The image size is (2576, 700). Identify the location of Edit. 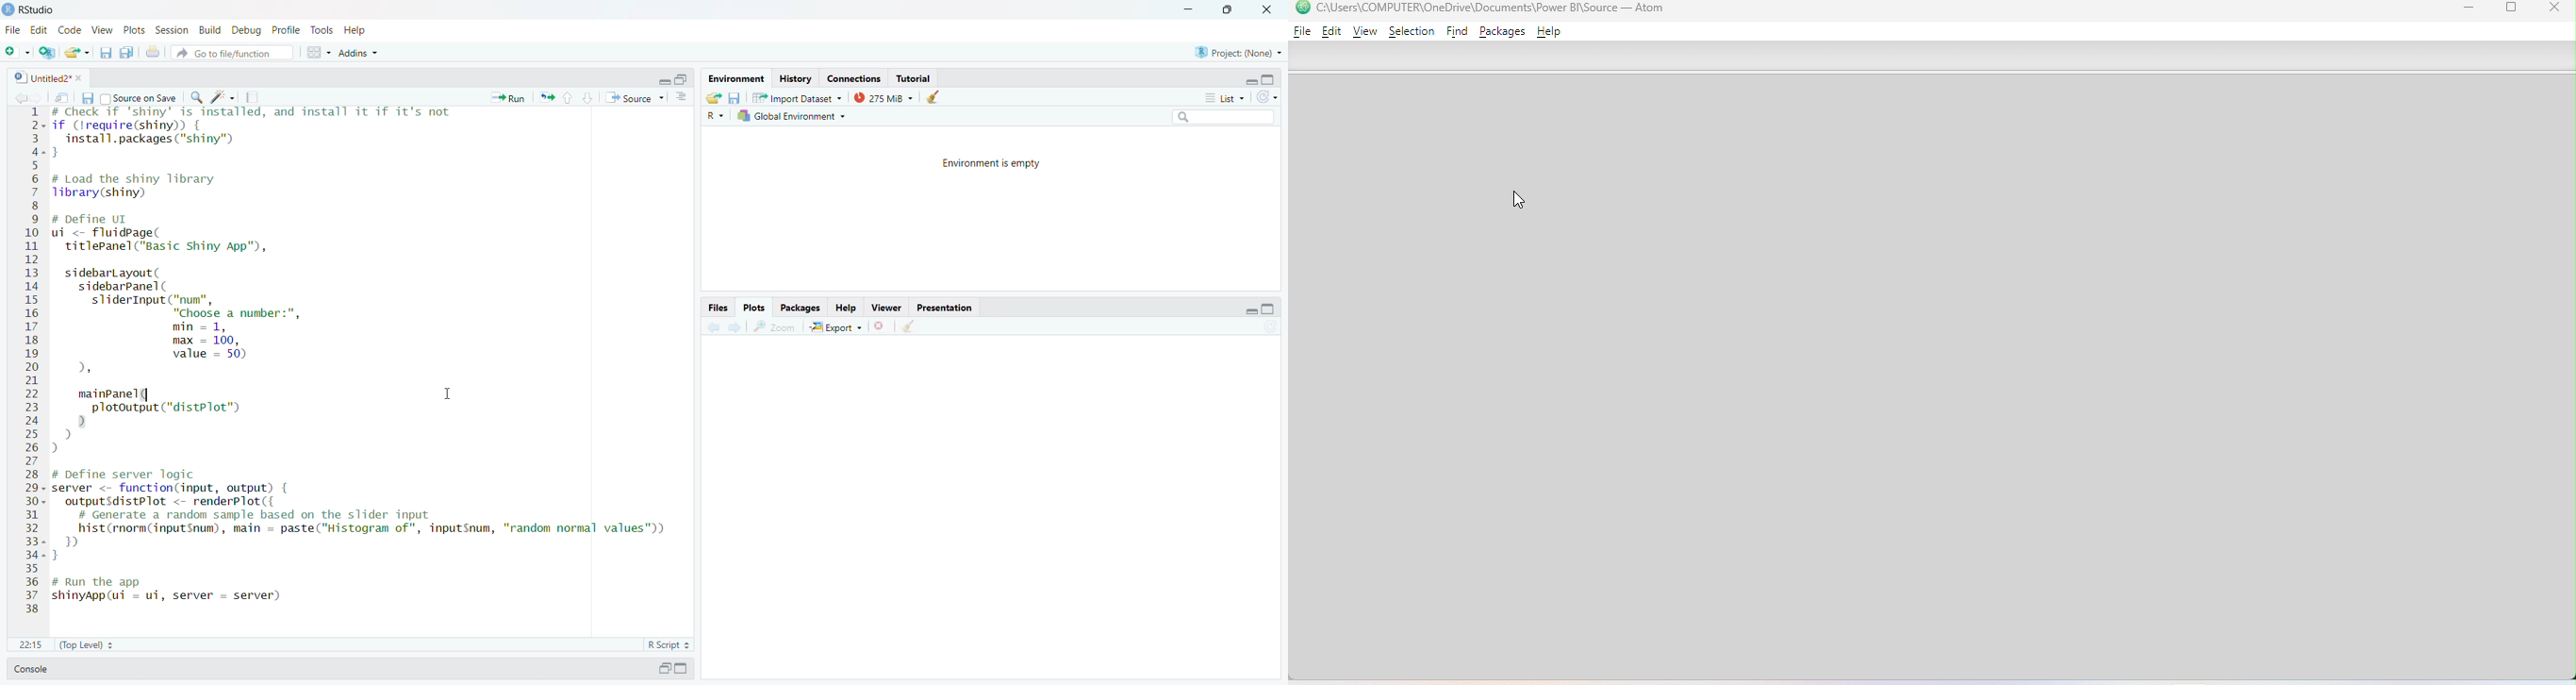
(40, 31).